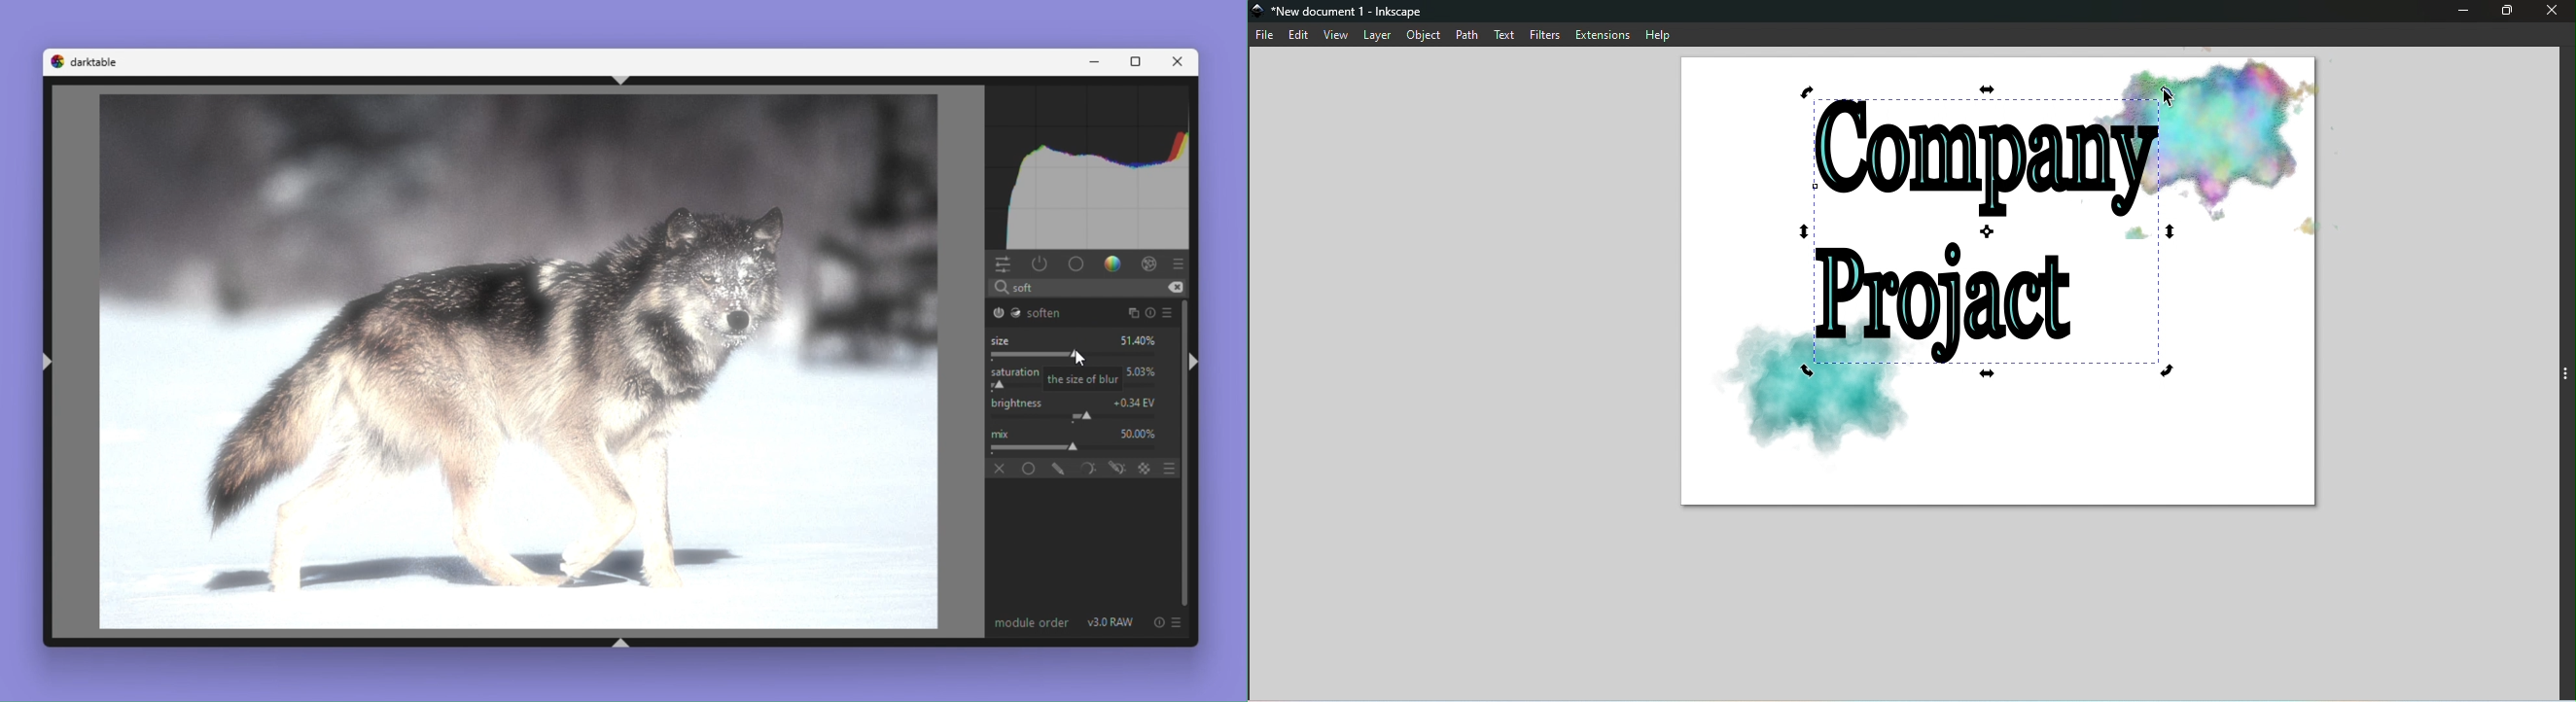  What do you see at coordinates (1017, 402) in the screenshot?
I see `Brightness ` at bounding box center [1017, 402].